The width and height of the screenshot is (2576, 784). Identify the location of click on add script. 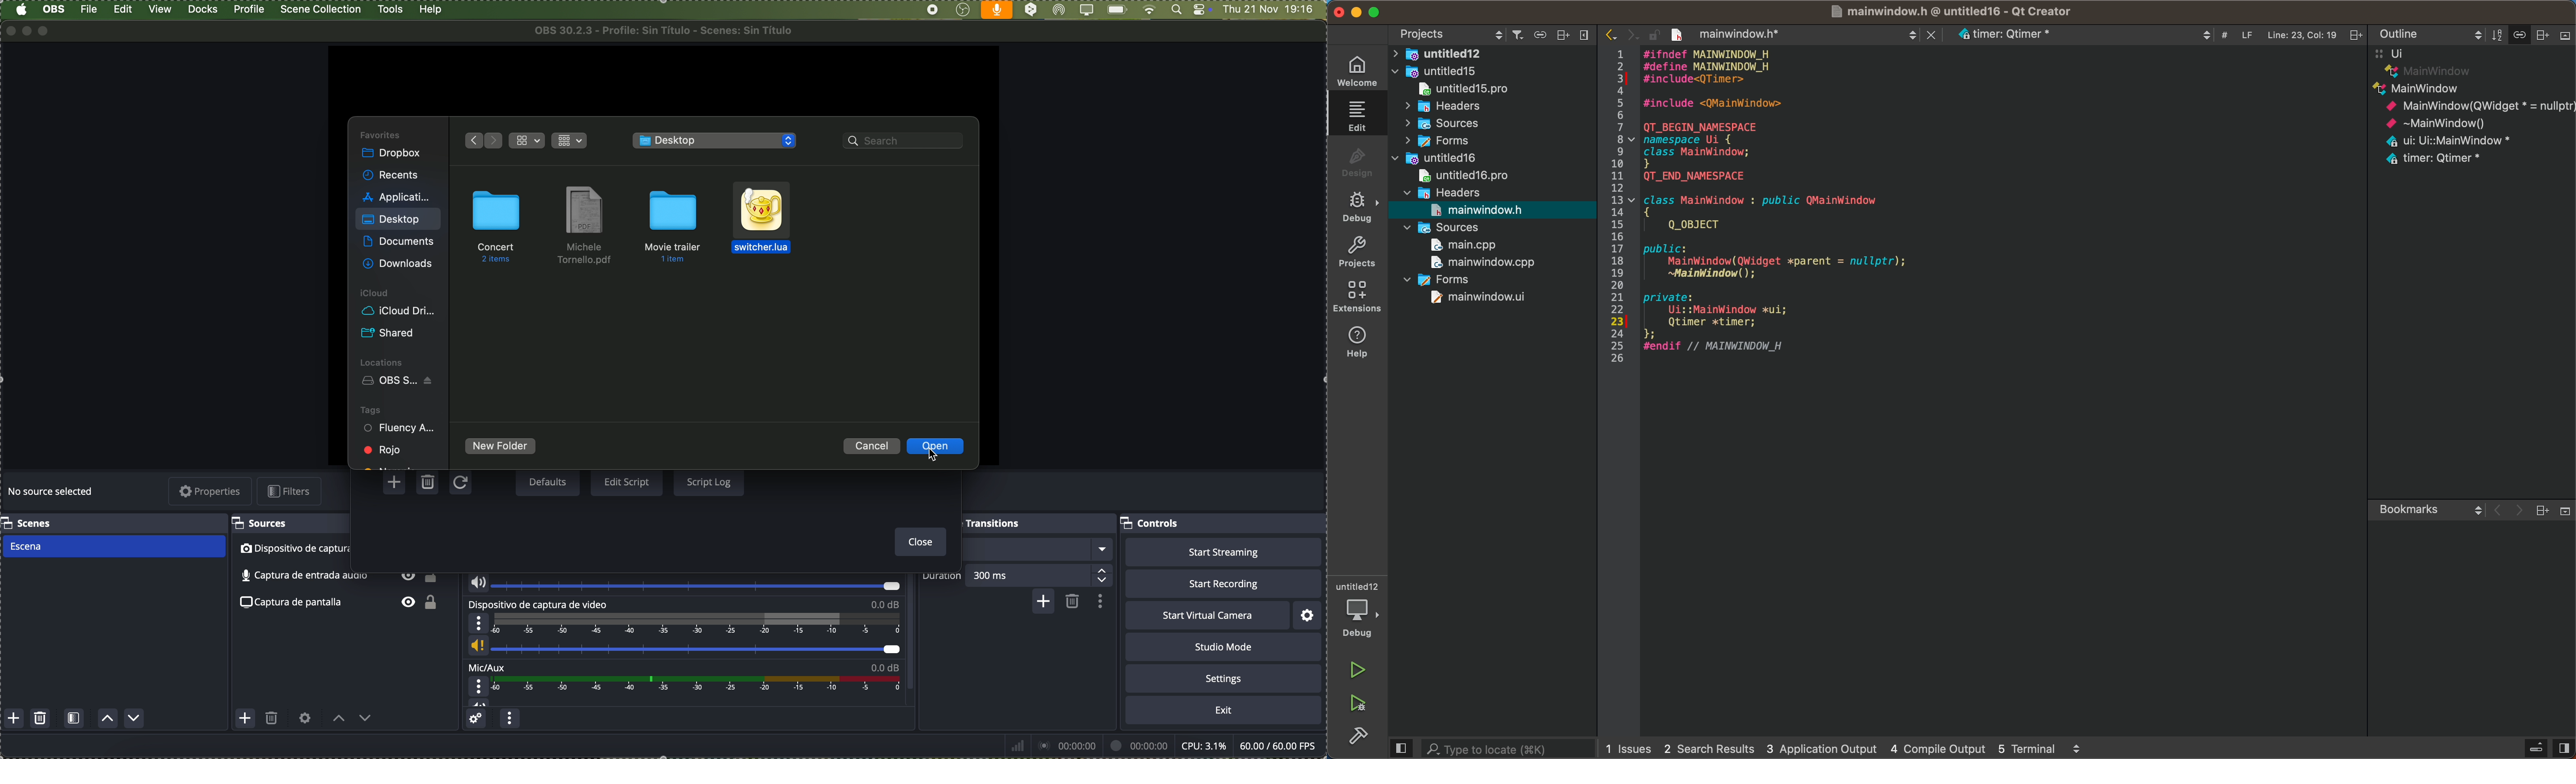
(397, 482).